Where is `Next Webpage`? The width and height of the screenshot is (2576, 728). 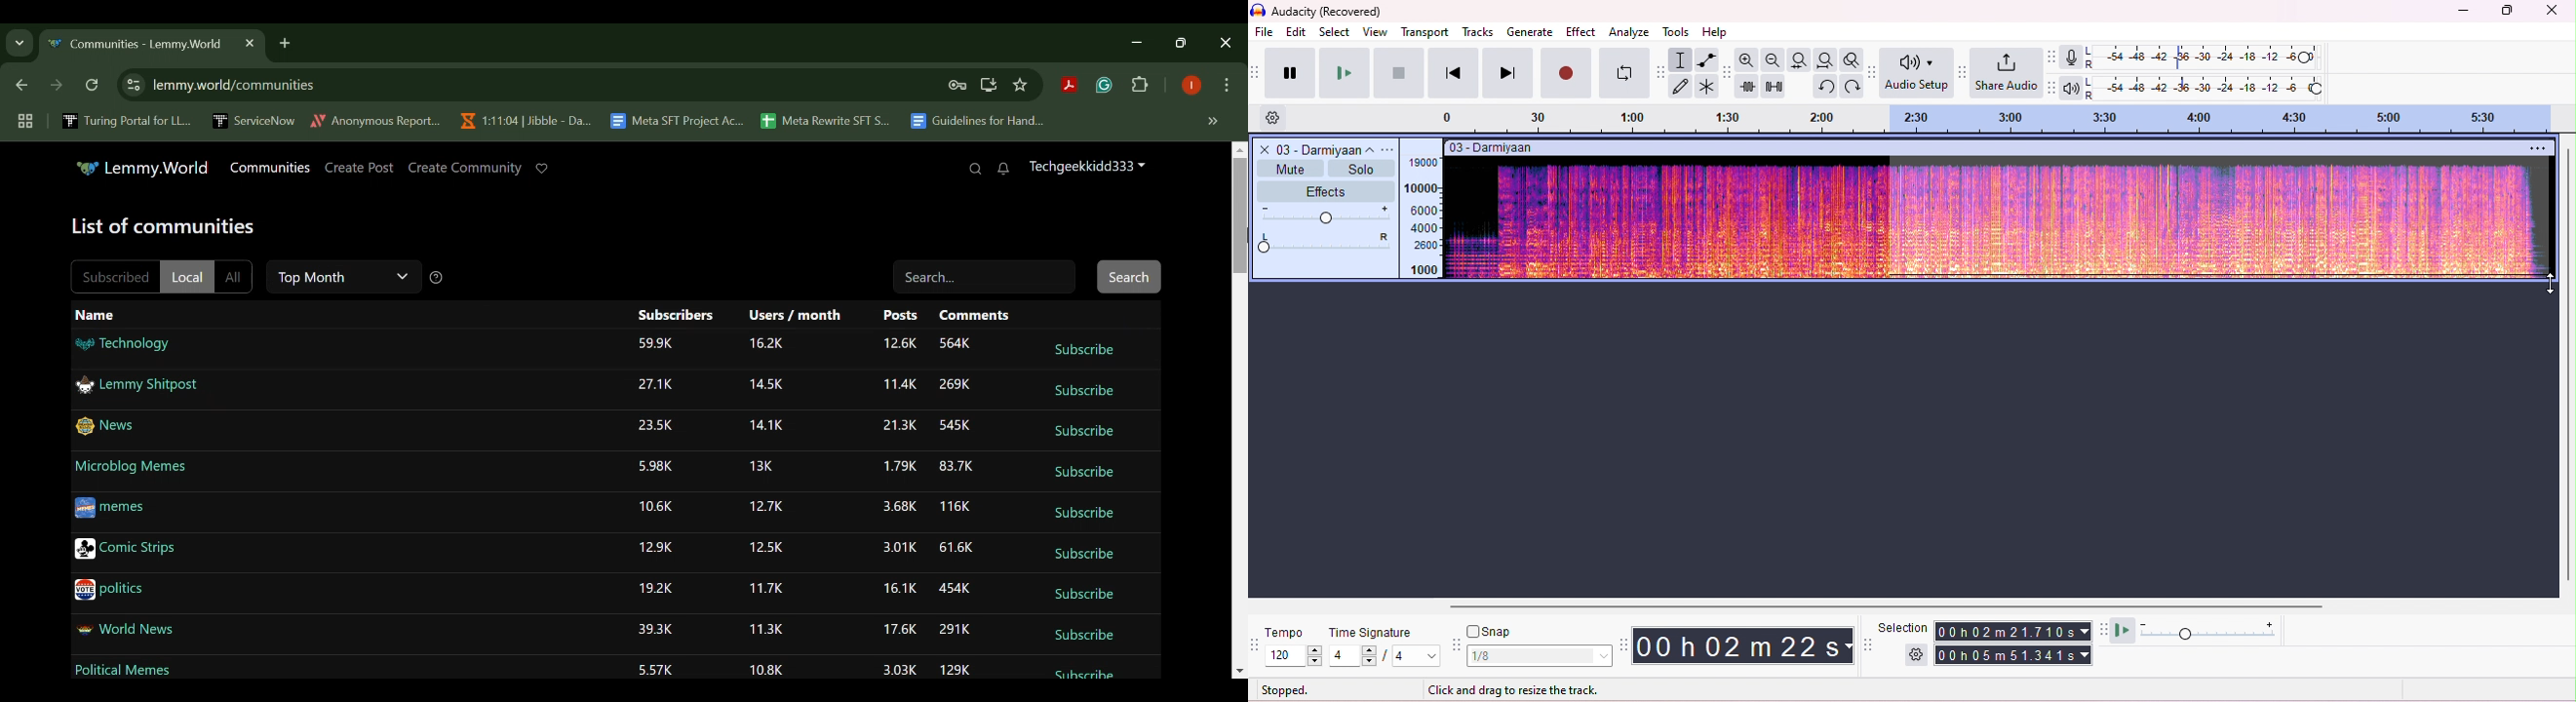 Next Webpage is located at coordinates (57, 88).